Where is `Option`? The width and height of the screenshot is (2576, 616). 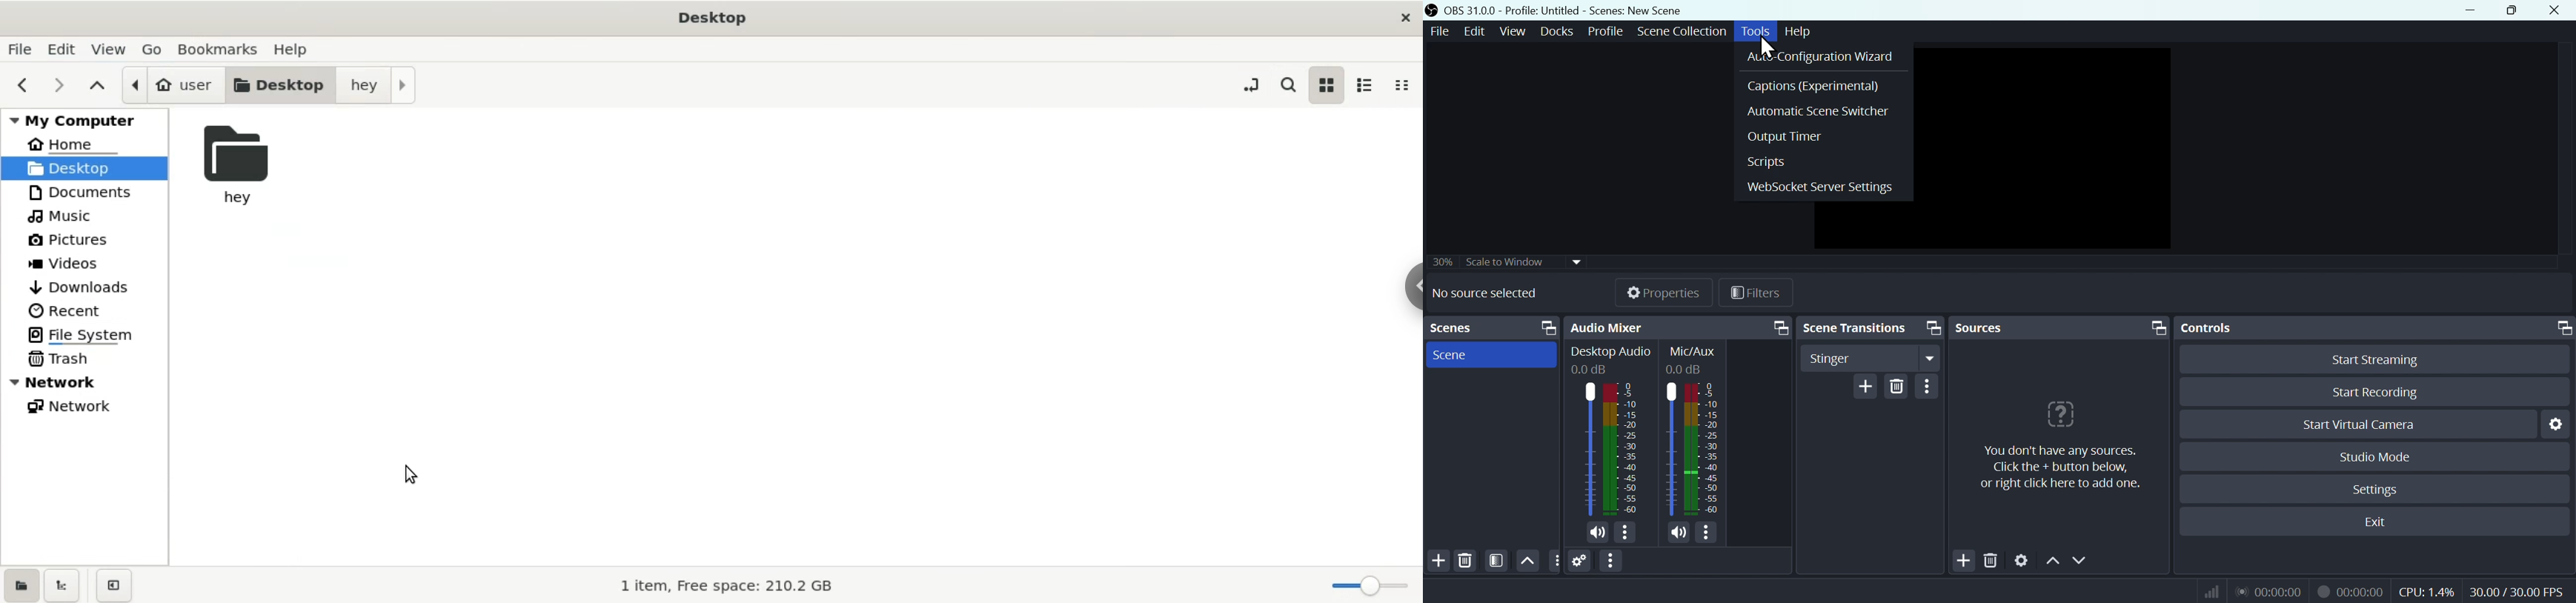
Option is located at coordinates (1928, 386).